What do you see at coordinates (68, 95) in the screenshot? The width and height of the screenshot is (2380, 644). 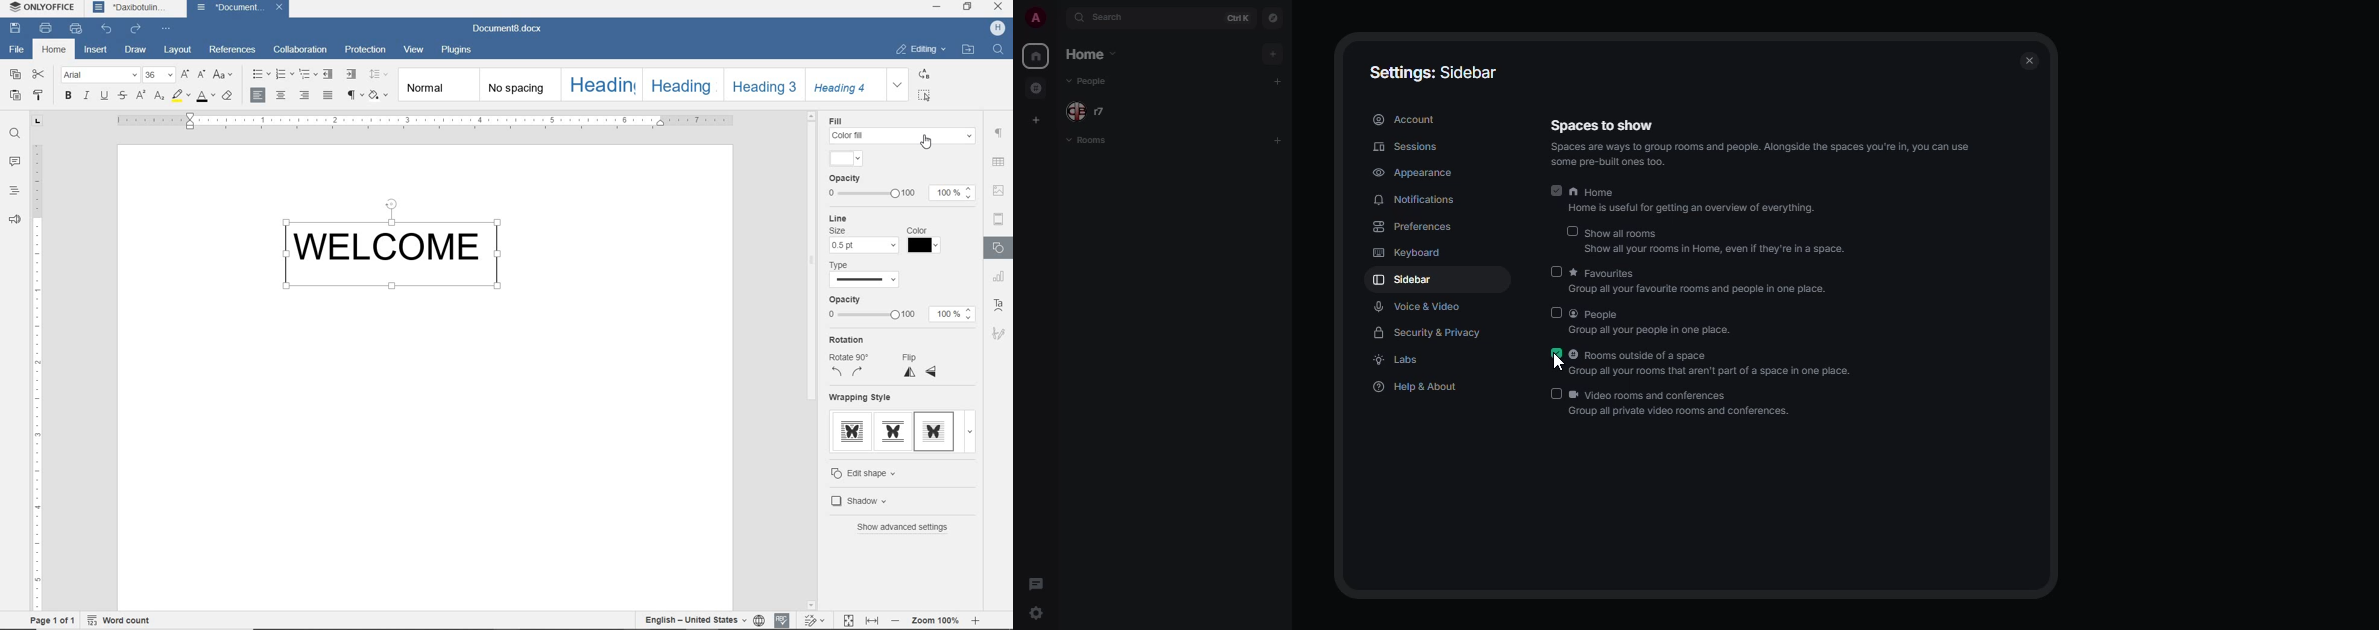 I see `BOLD` at bounding box center [68, 95].